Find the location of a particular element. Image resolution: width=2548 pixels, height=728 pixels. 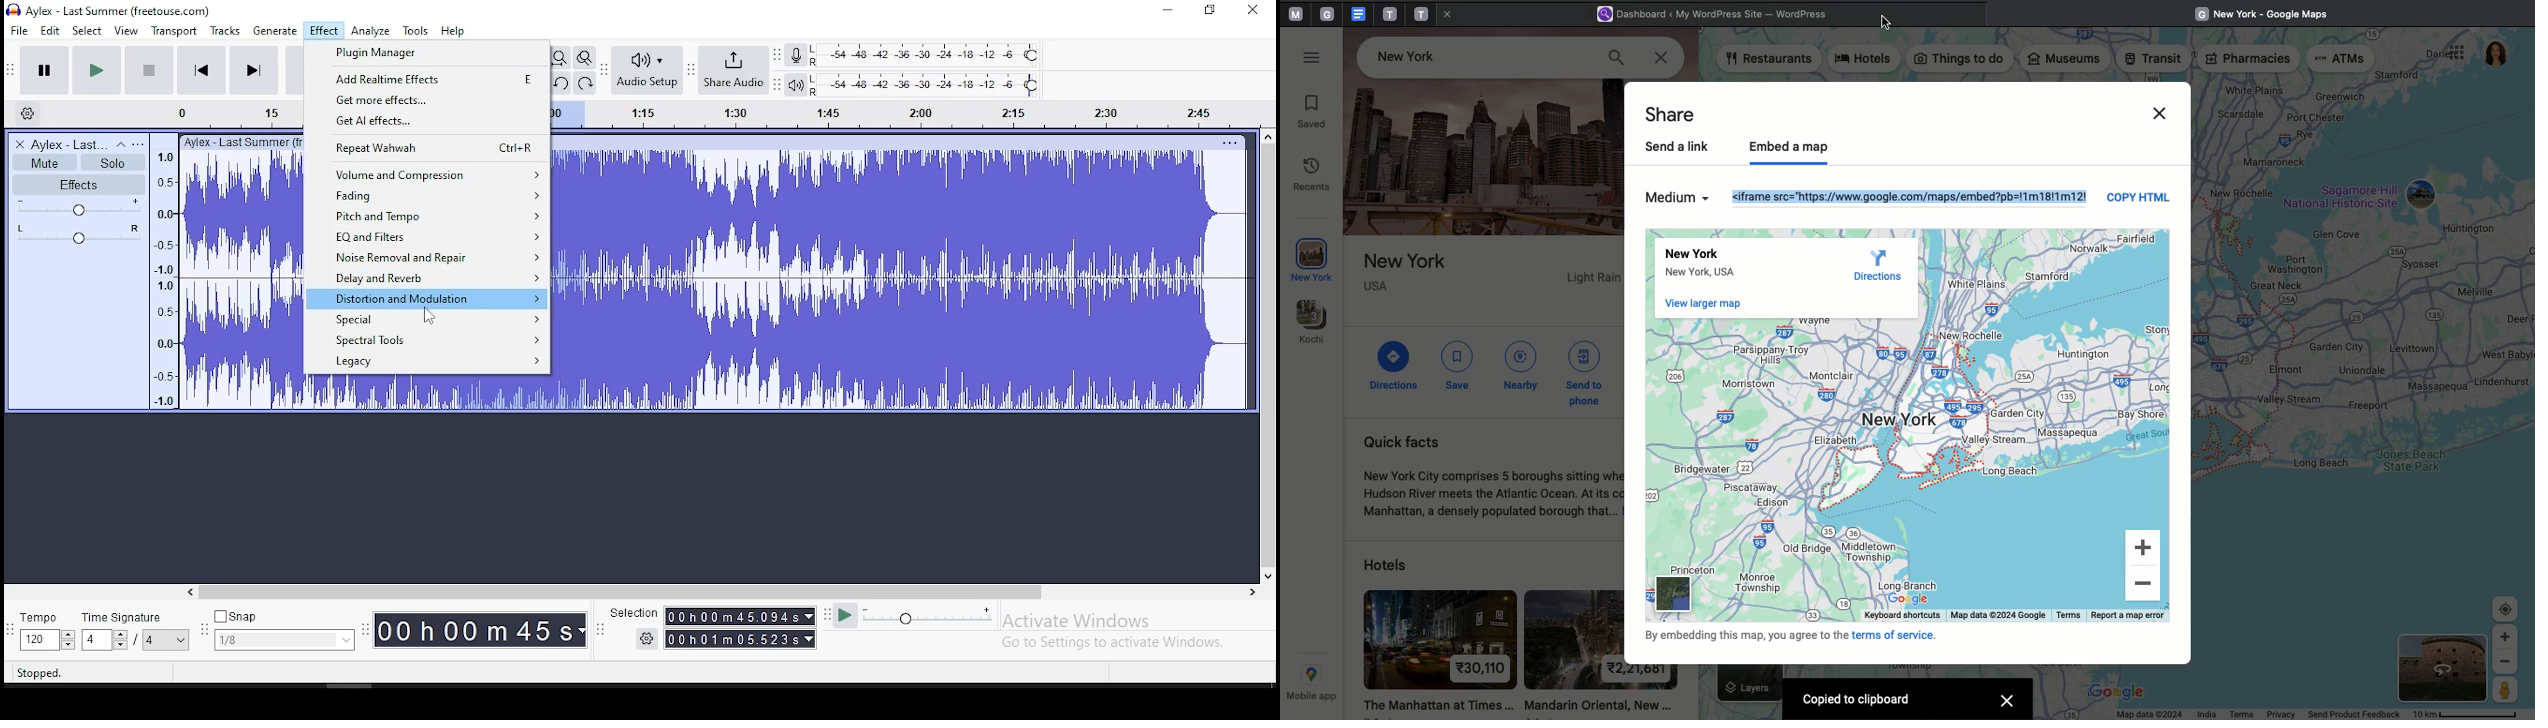

recording meter is located at coordinates (796, 54).